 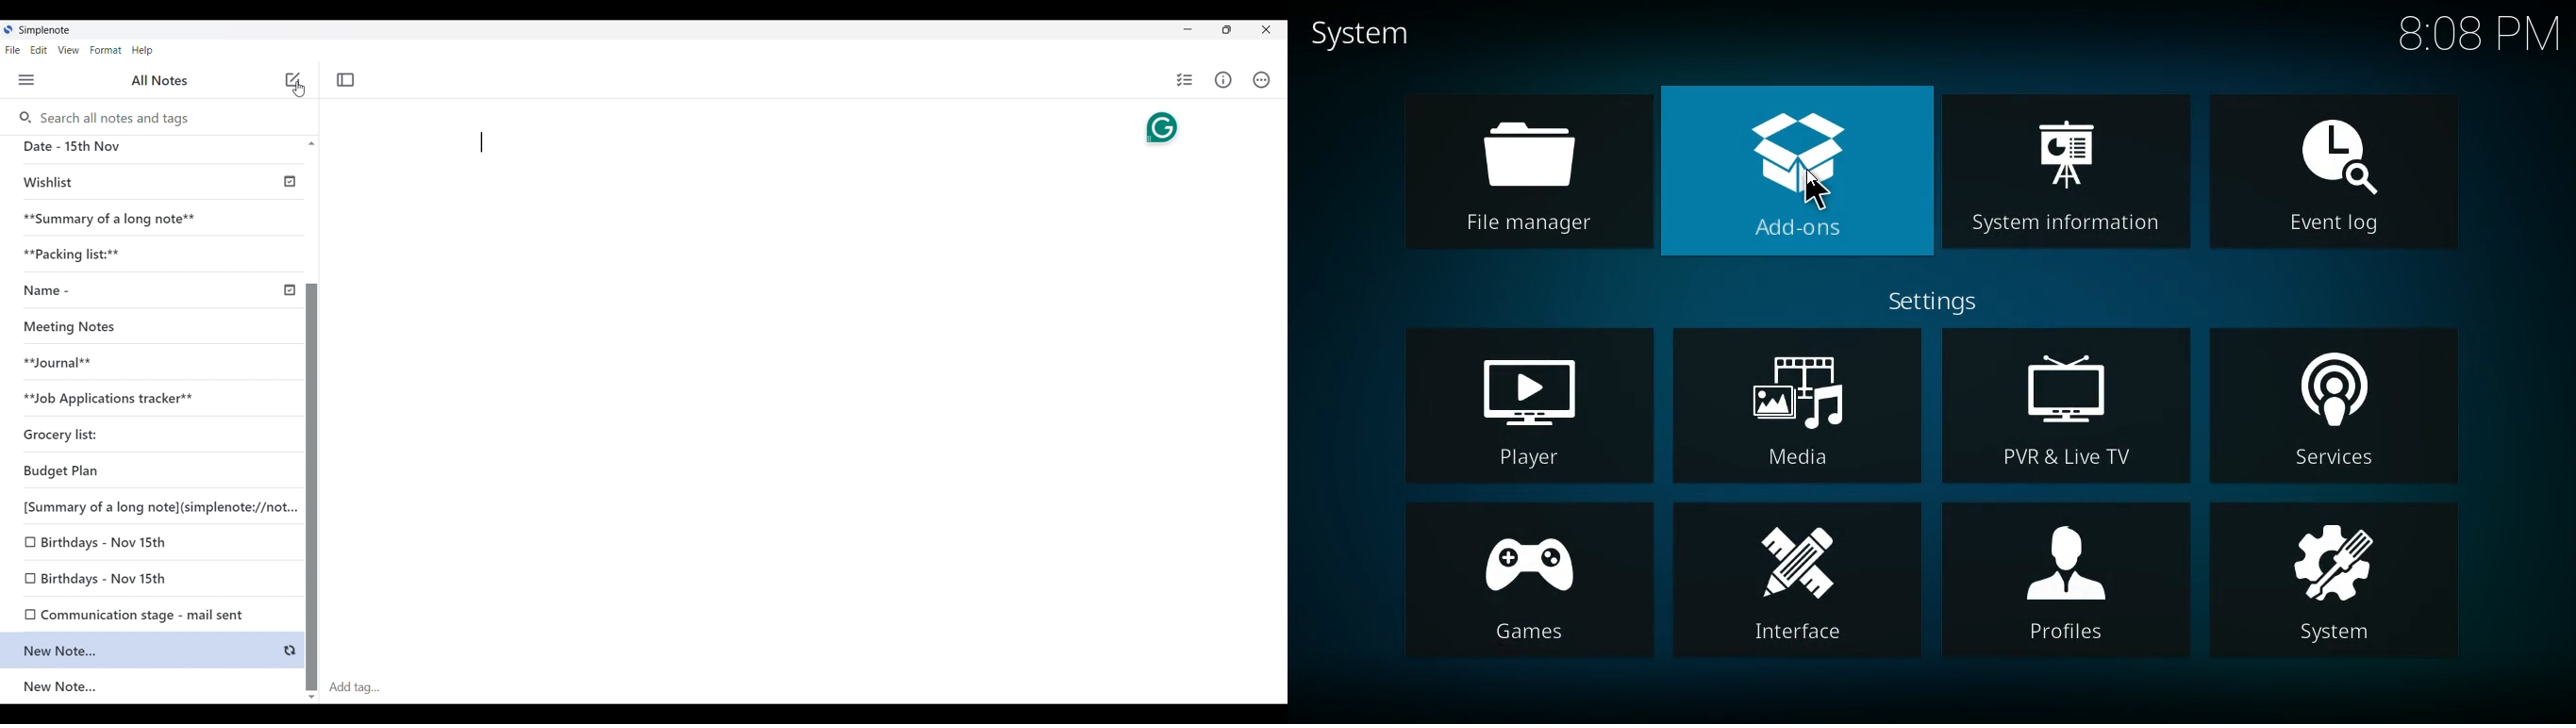 I want to click on games, so click(x=1530, y=586).